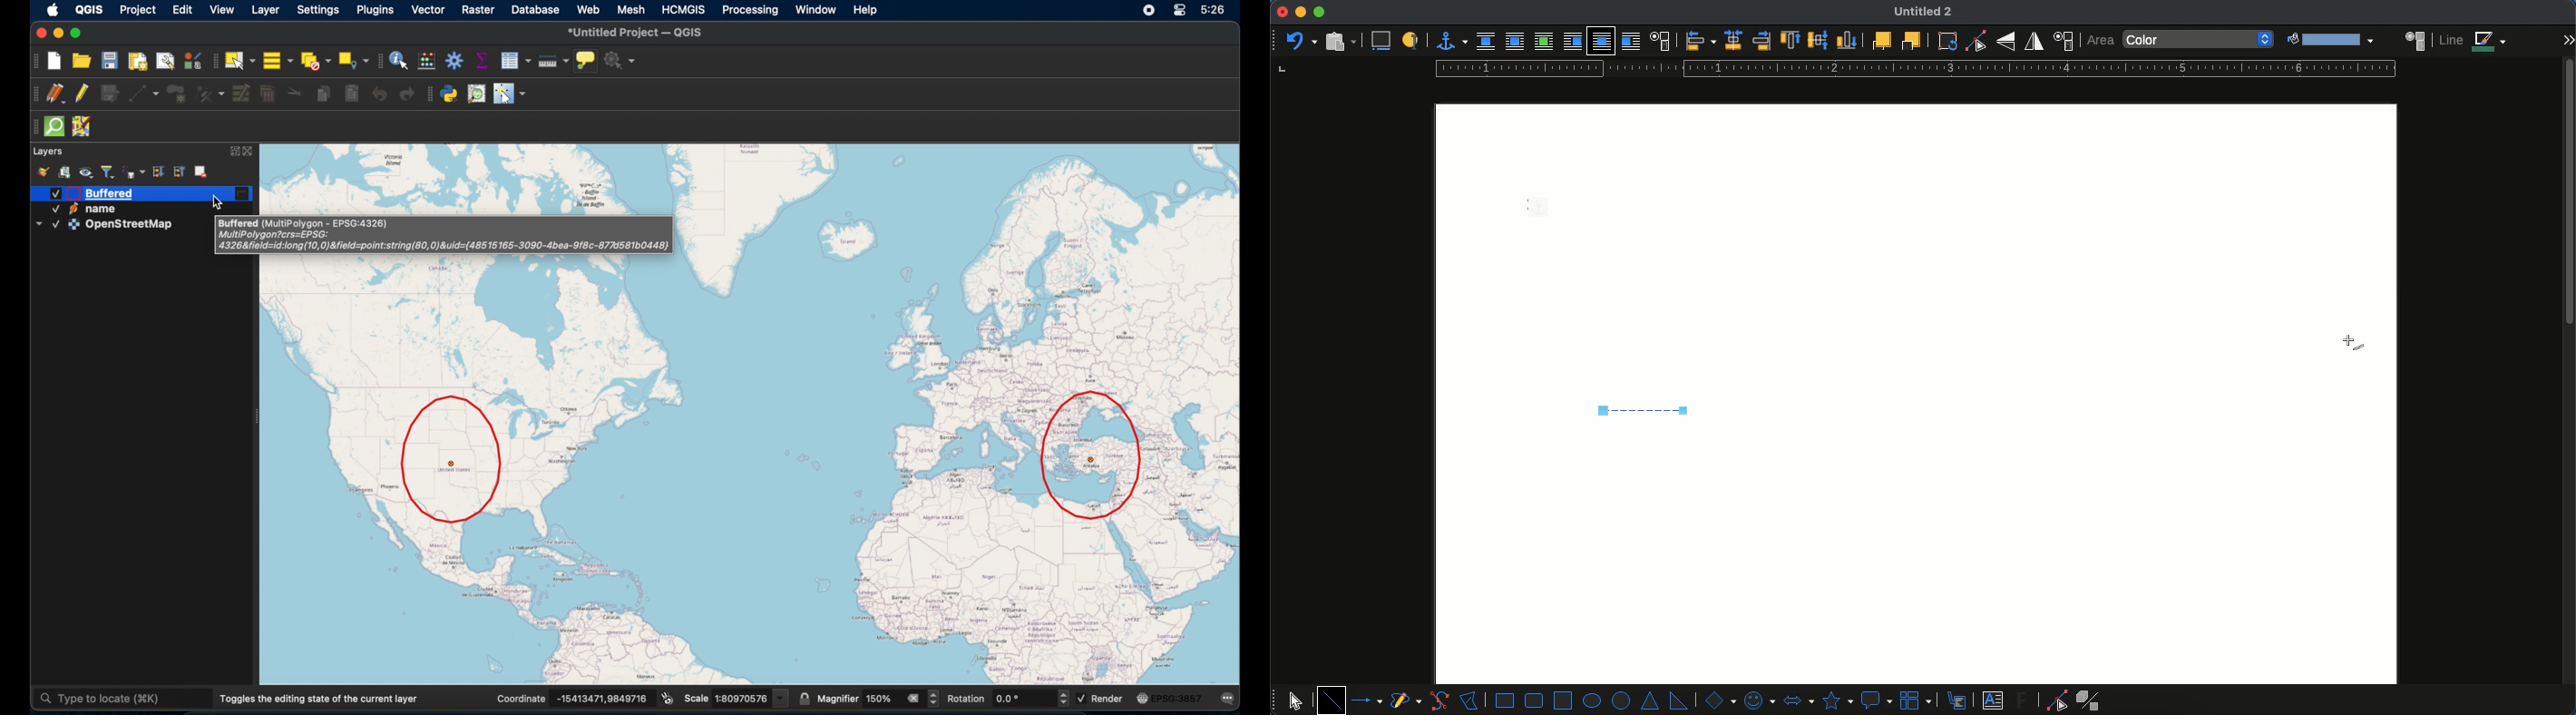 Image resolution: width=2576 pixels, height=728 pixels. Describe the element at coordinates (1505, 700) in the screenshot. I see `rectangle` at that location.